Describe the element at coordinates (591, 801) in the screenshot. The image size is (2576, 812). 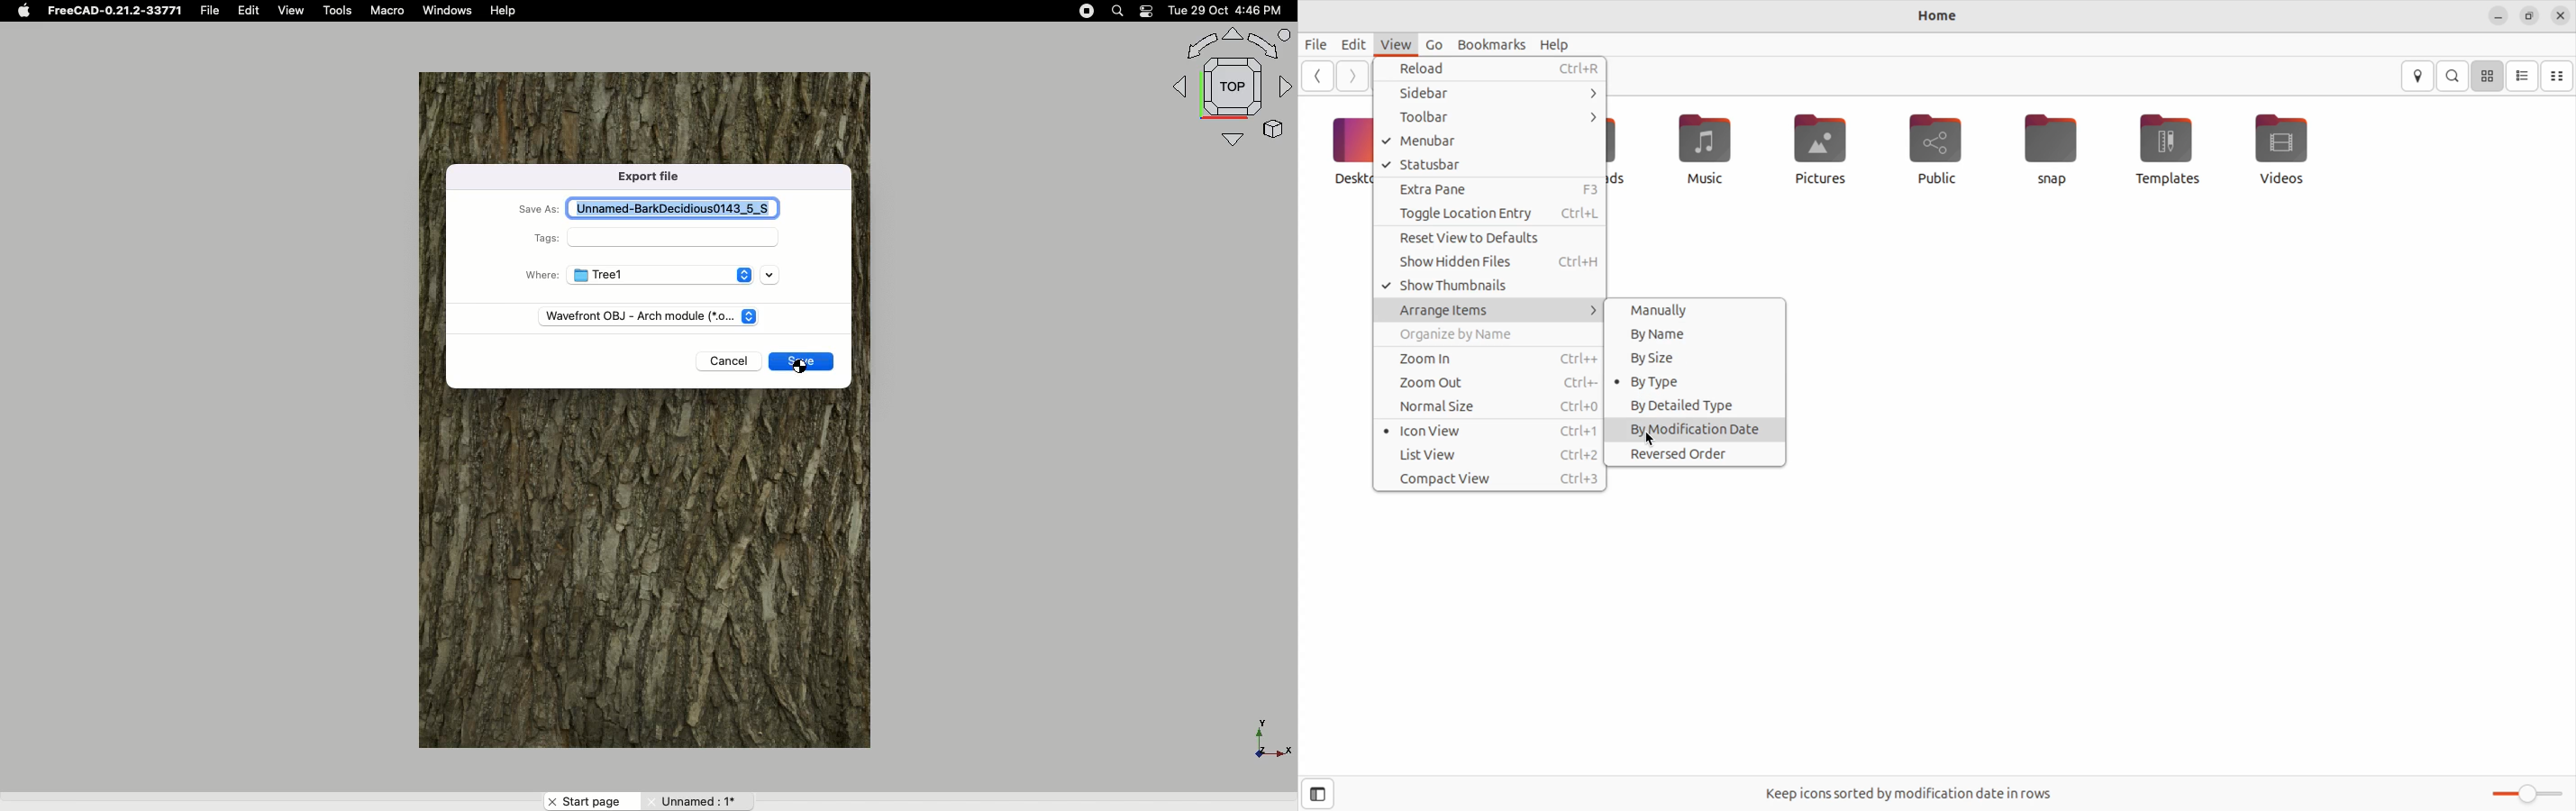
I see `Start page` at that location.